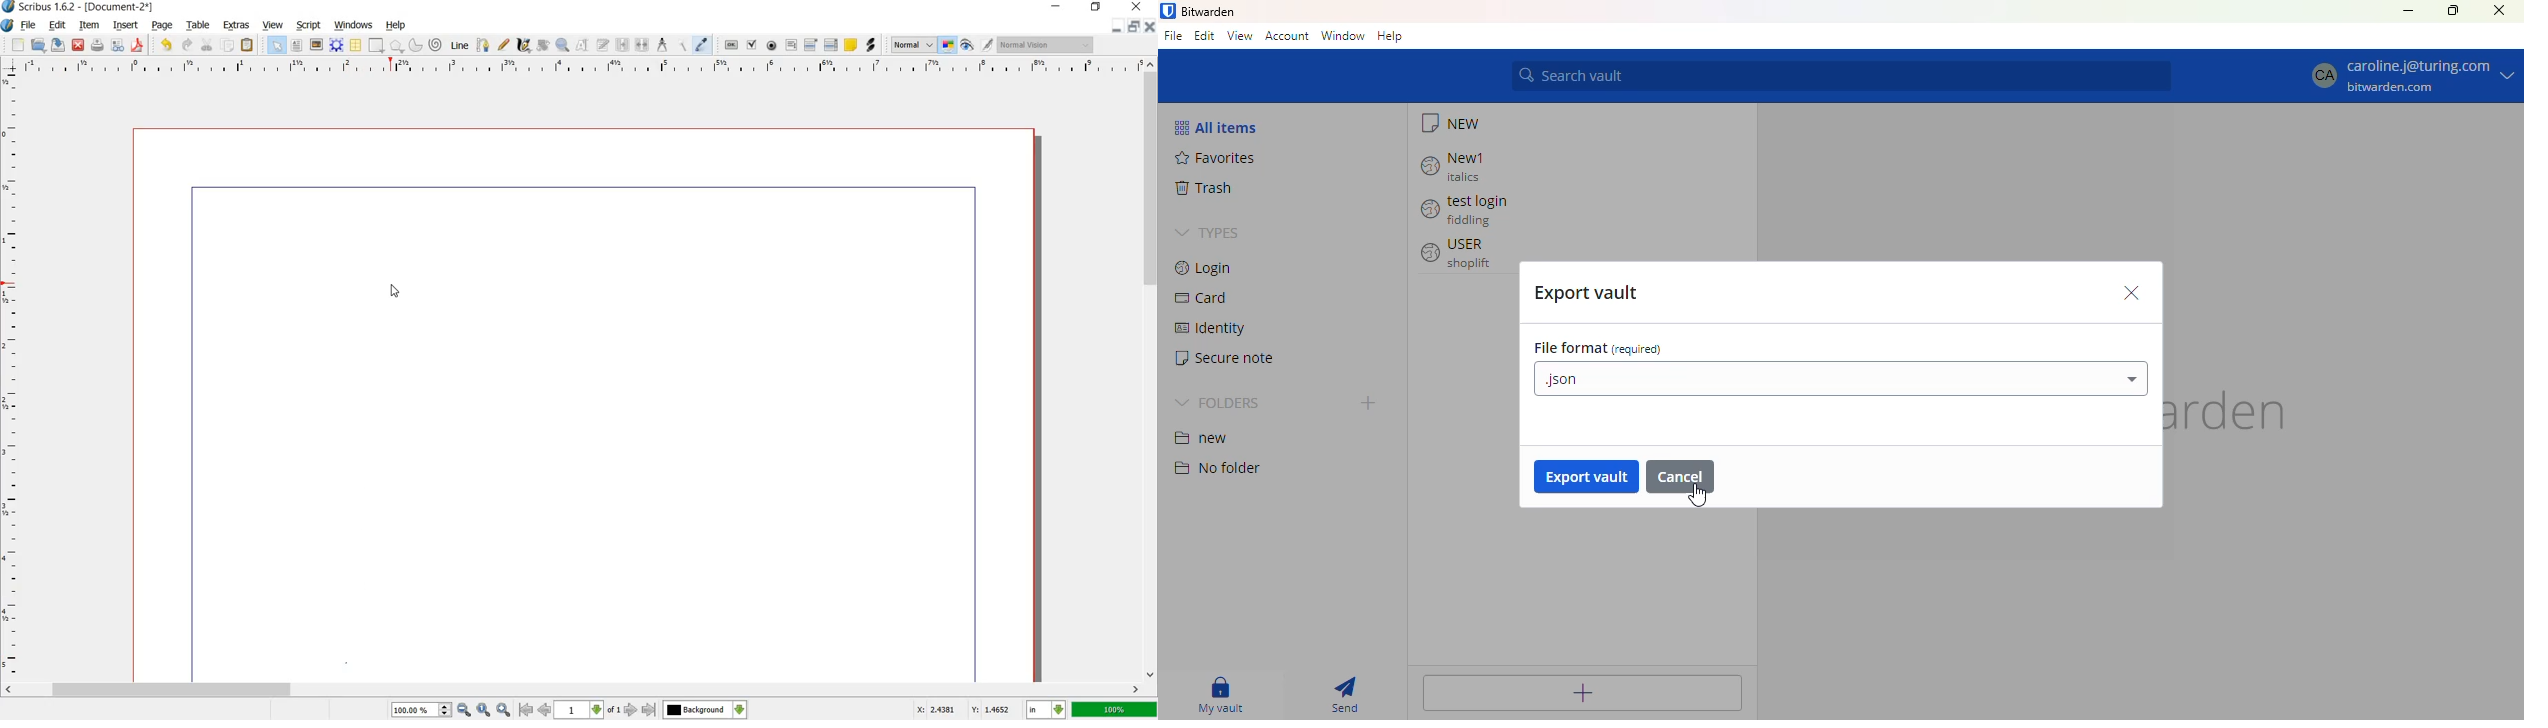 The image size is (2548, 728). I want to click on go to next page, so click(632, 710).